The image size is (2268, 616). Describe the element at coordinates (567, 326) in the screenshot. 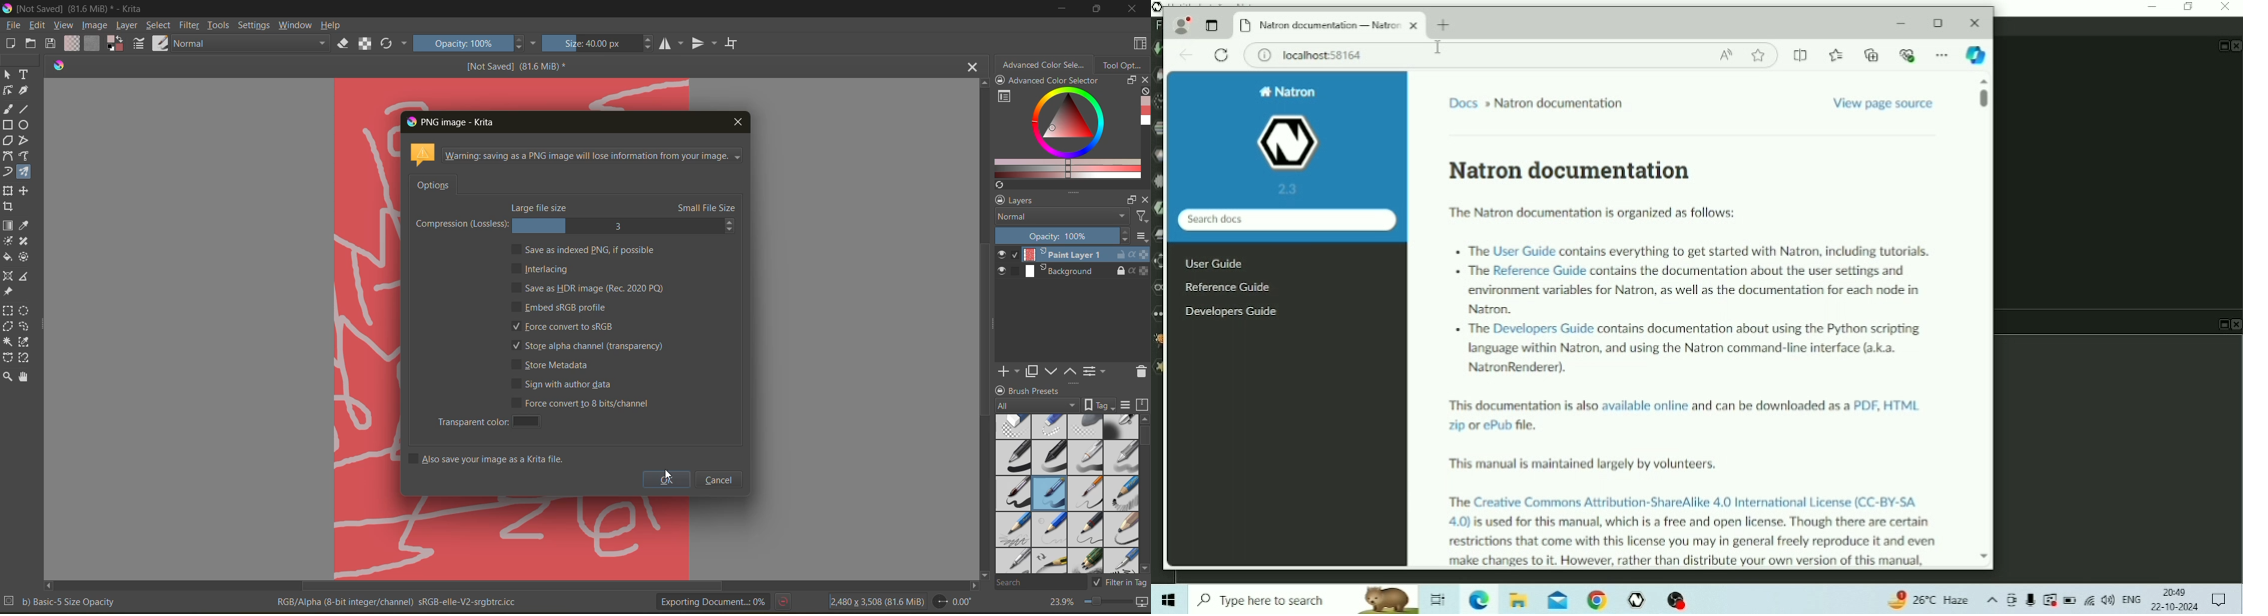

I see `force convert to srgb` at that location.